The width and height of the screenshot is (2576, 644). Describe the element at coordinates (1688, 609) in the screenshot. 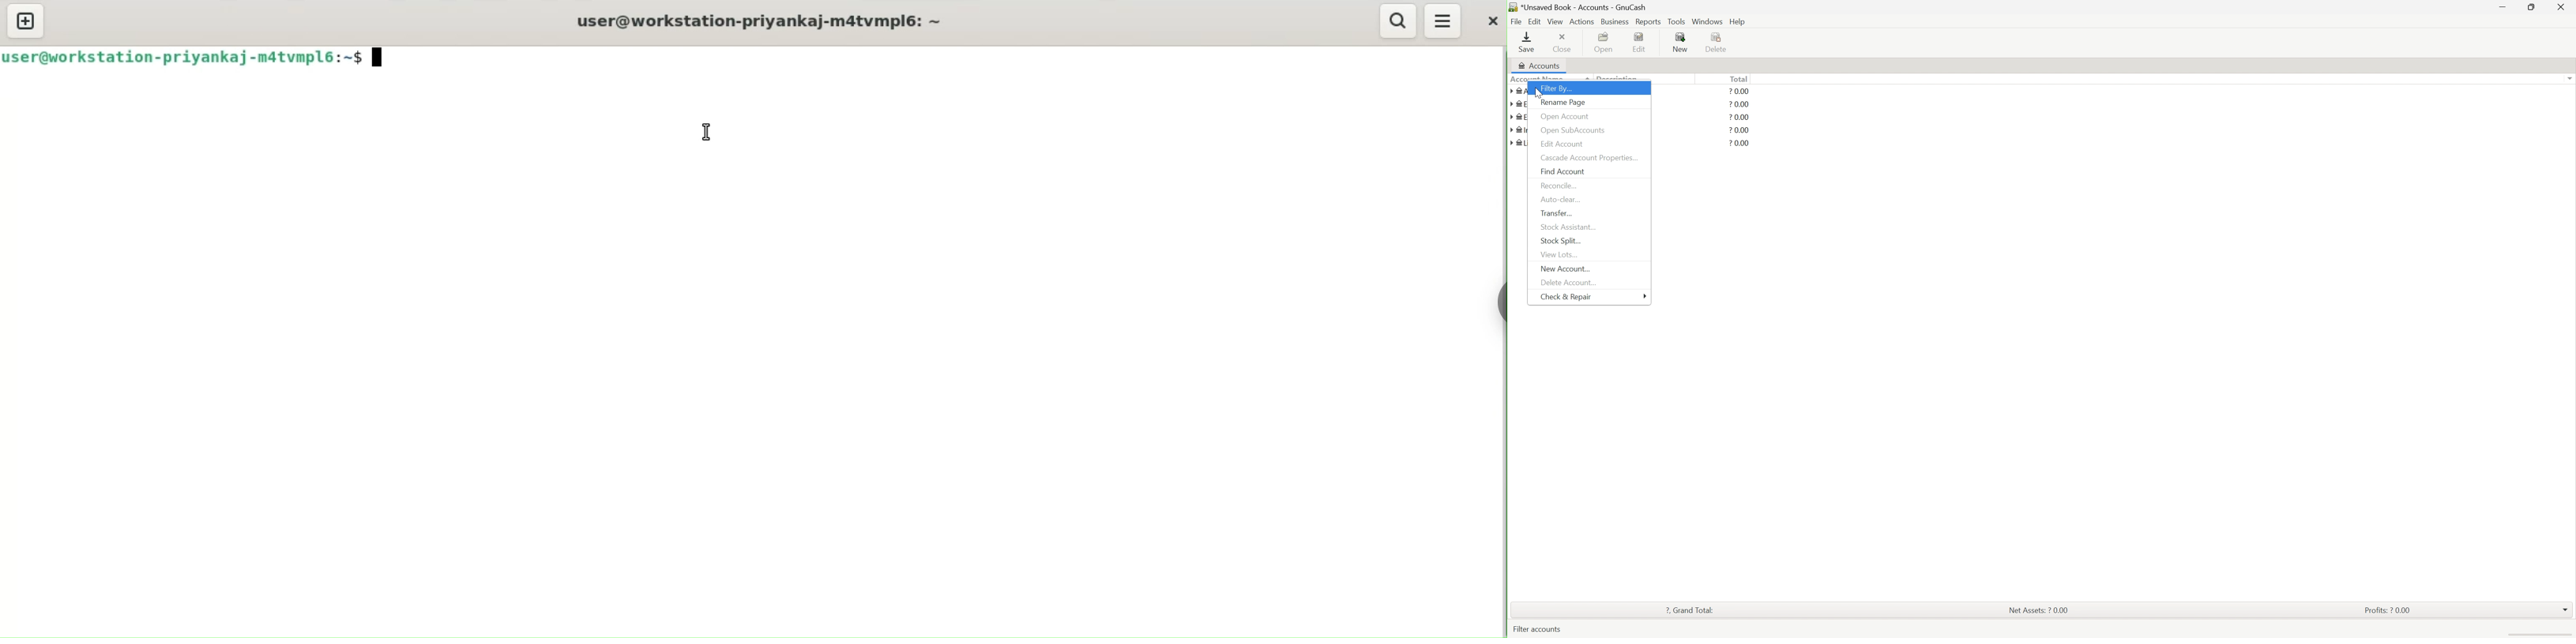

I see `? Grand total` at that location.